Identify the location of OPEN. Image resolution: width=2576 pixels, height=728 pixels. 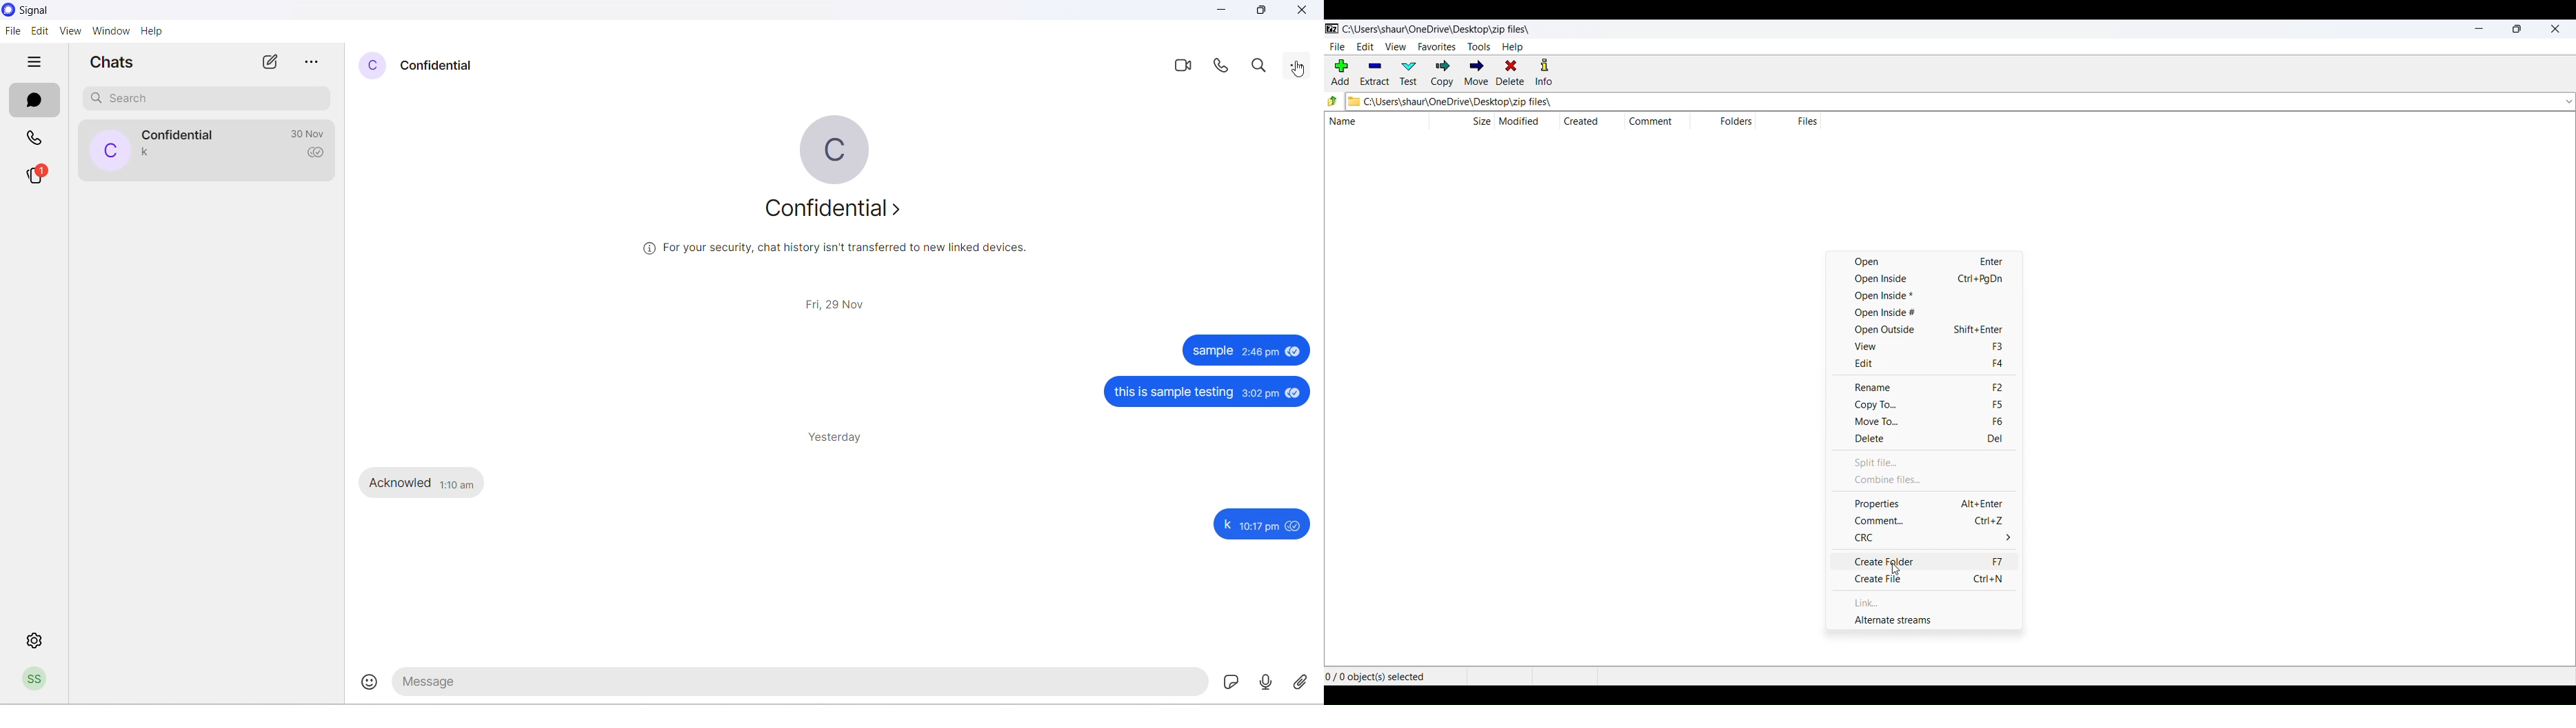
(1929, 260).